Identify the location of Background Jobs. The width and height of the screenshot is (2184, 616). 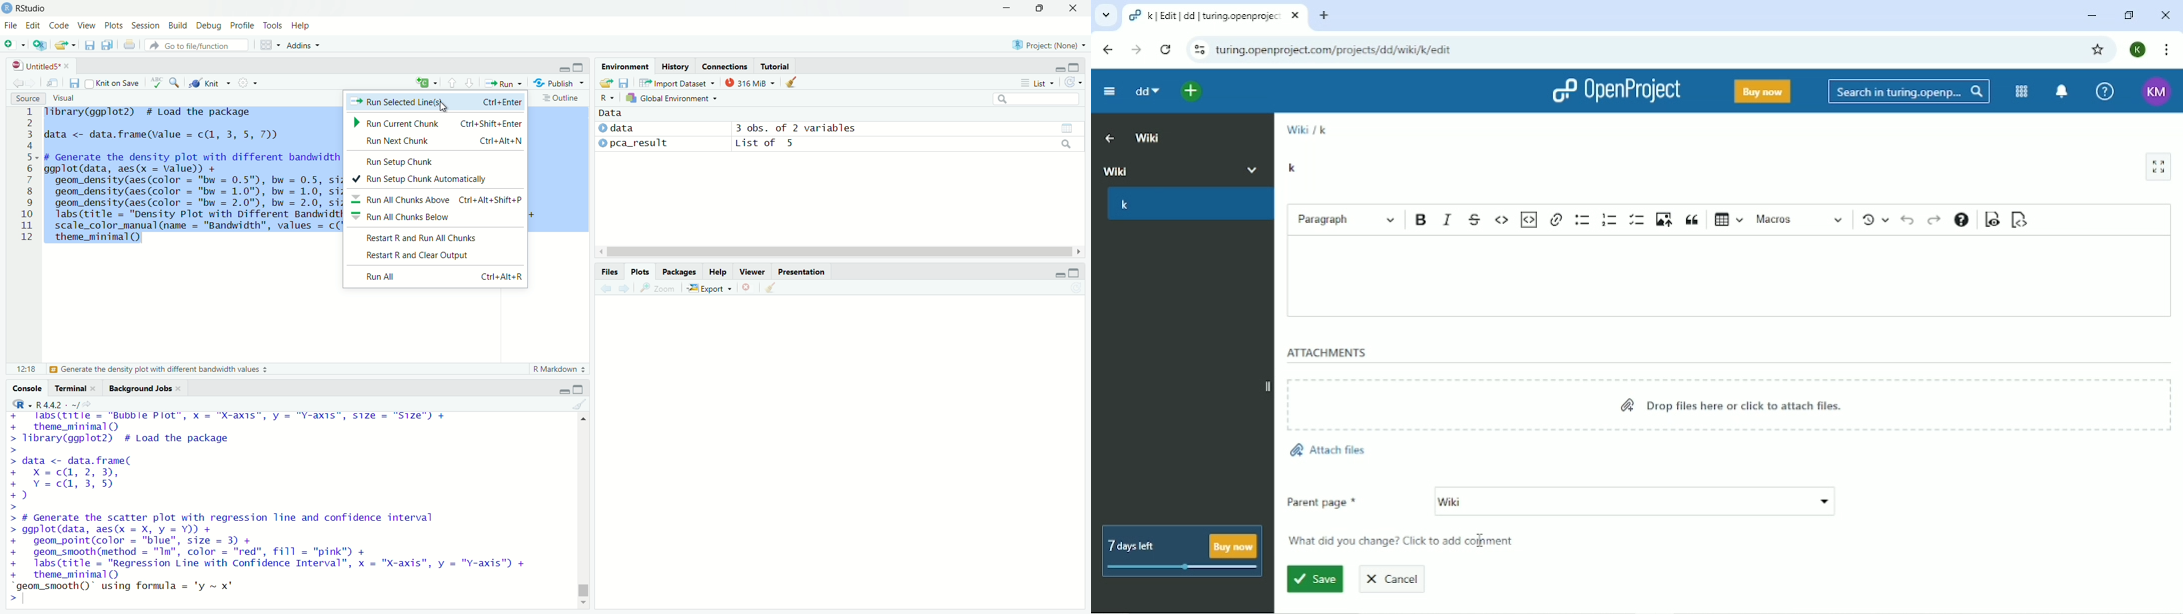
(140, 389).